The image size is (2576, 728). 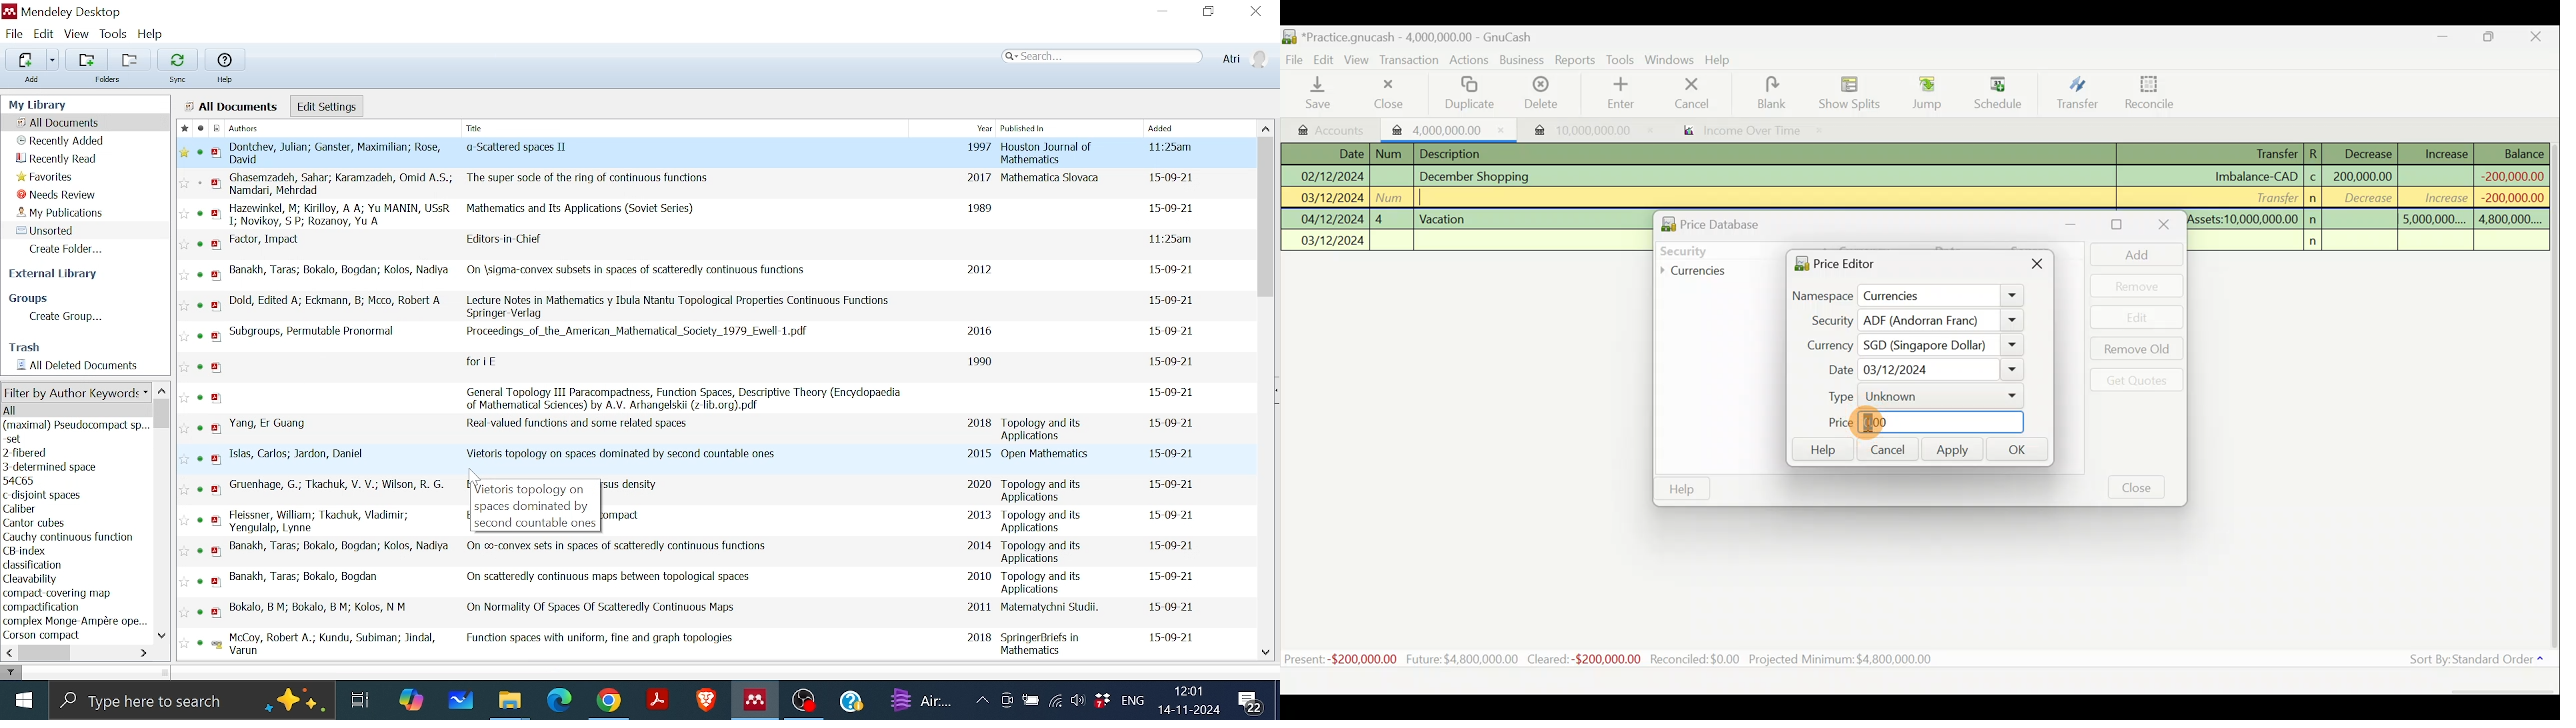 What do you see at coordinates (976, 178) in the screenshot?
I see `2017` at bounding box center [976, 178].